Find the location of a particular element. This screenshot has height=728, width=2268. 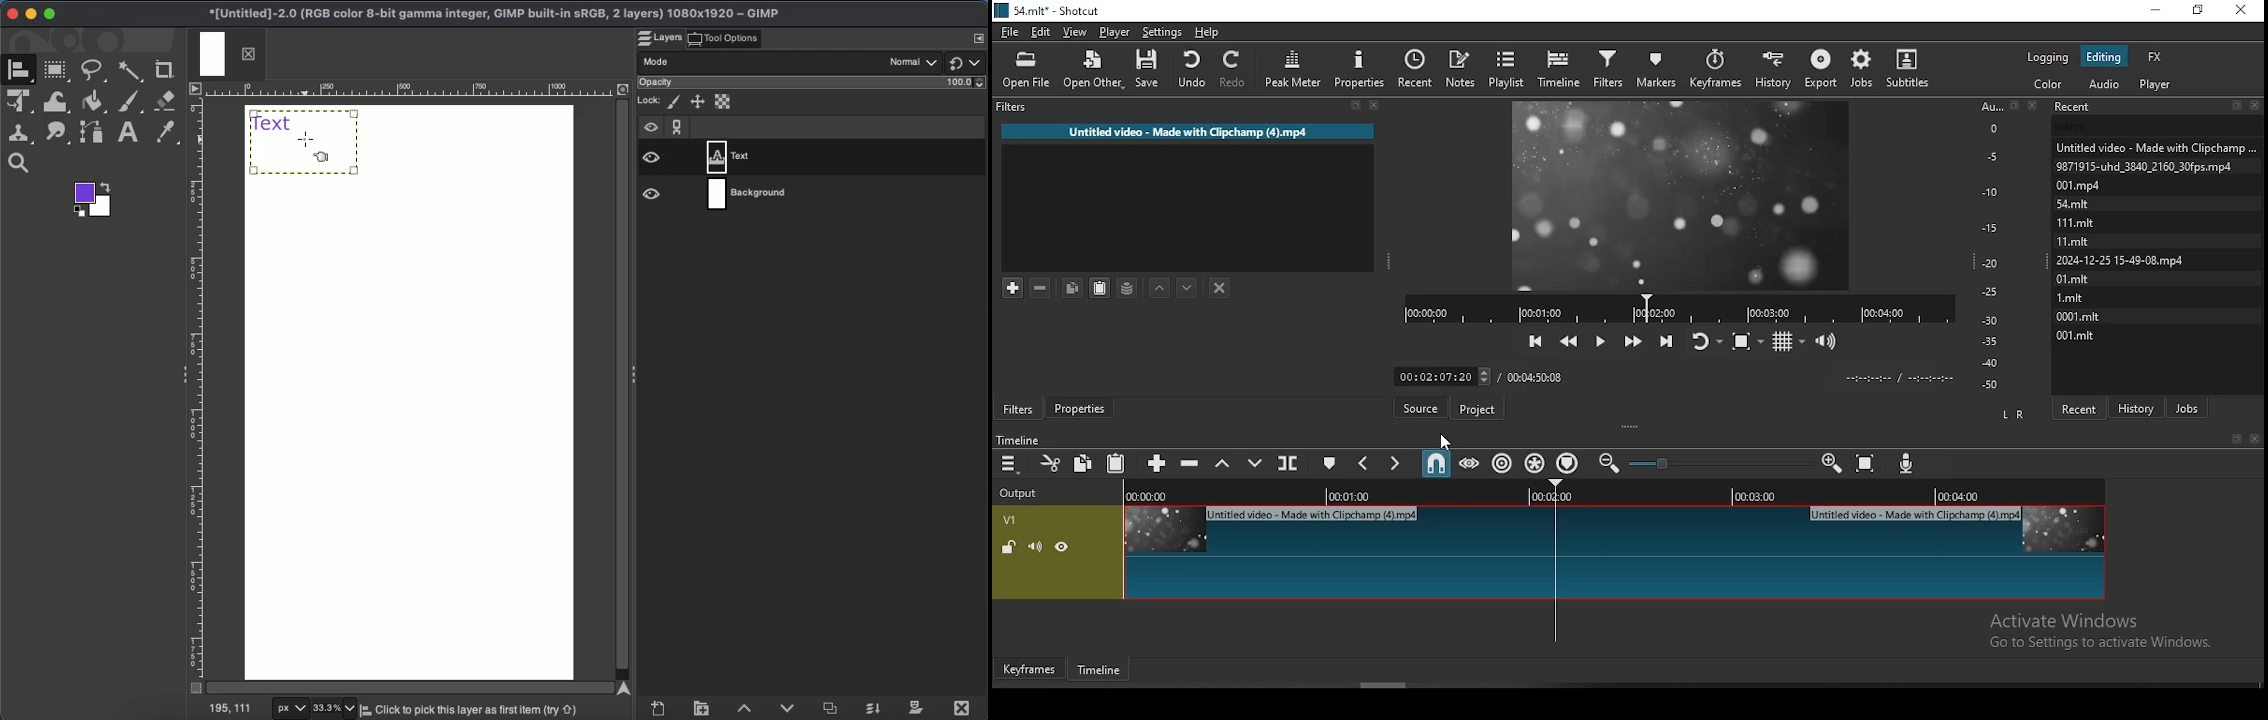

Foreground color is located at coordinates (94, 199).